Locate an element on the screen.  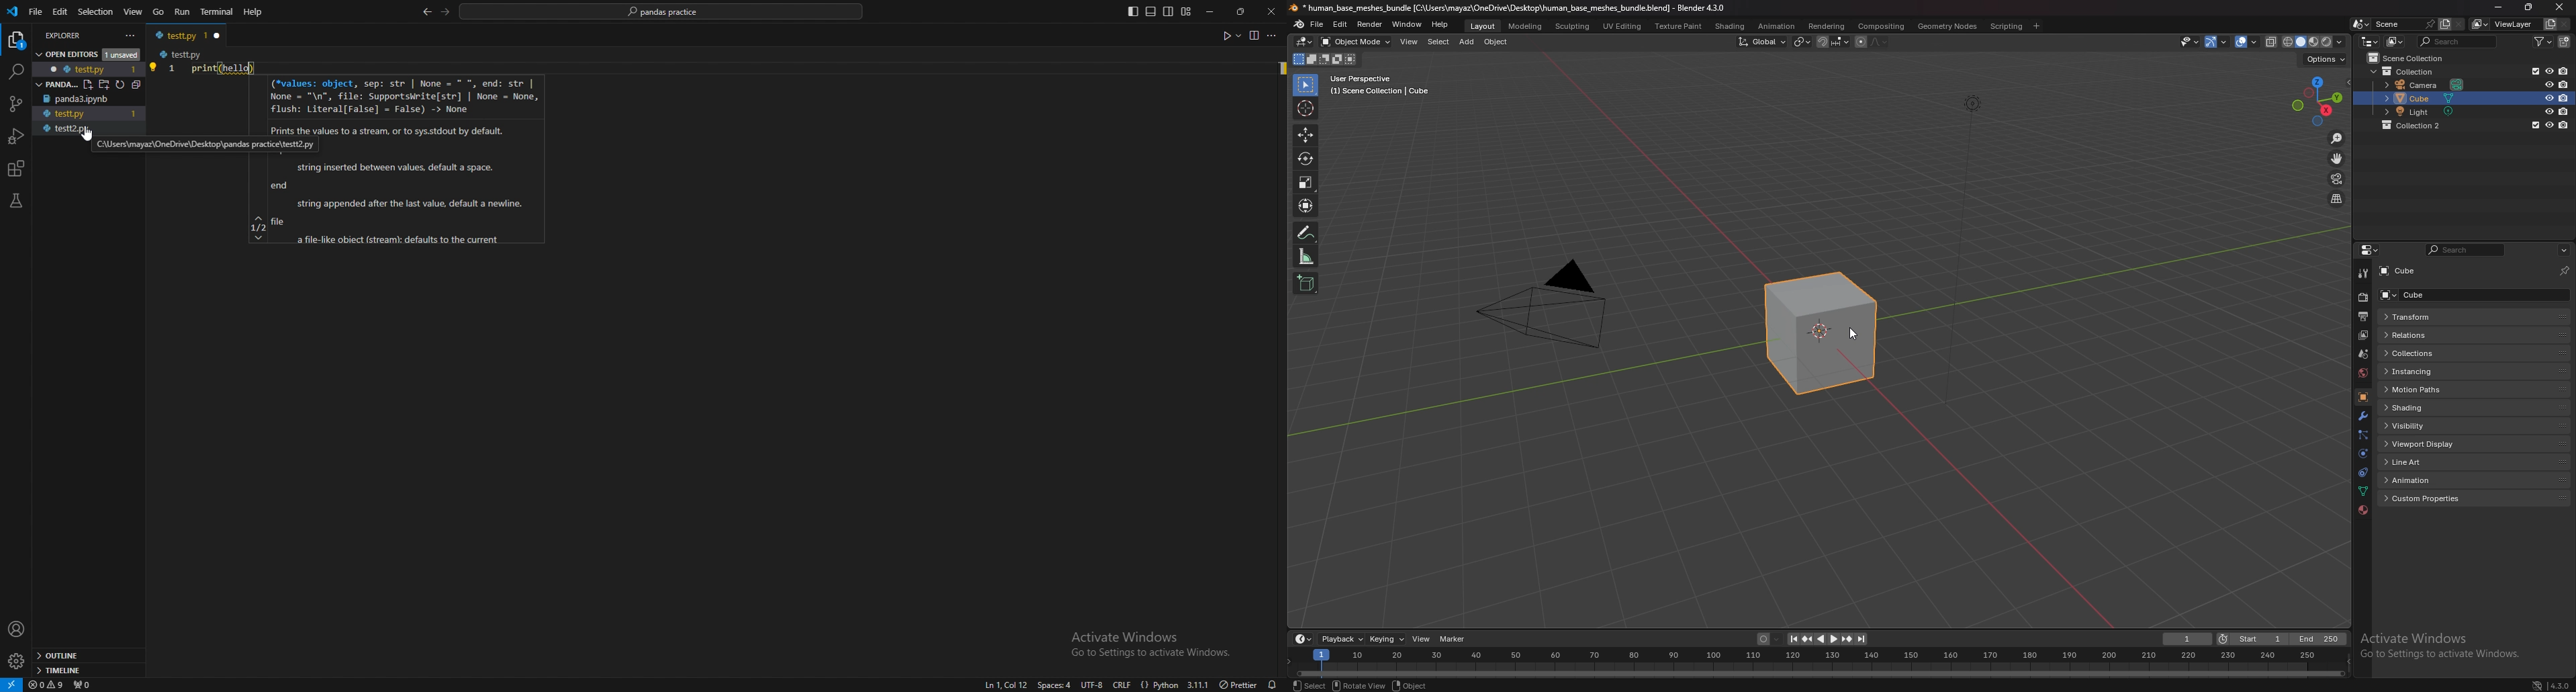
resize is located at coordinates (2528, 7).